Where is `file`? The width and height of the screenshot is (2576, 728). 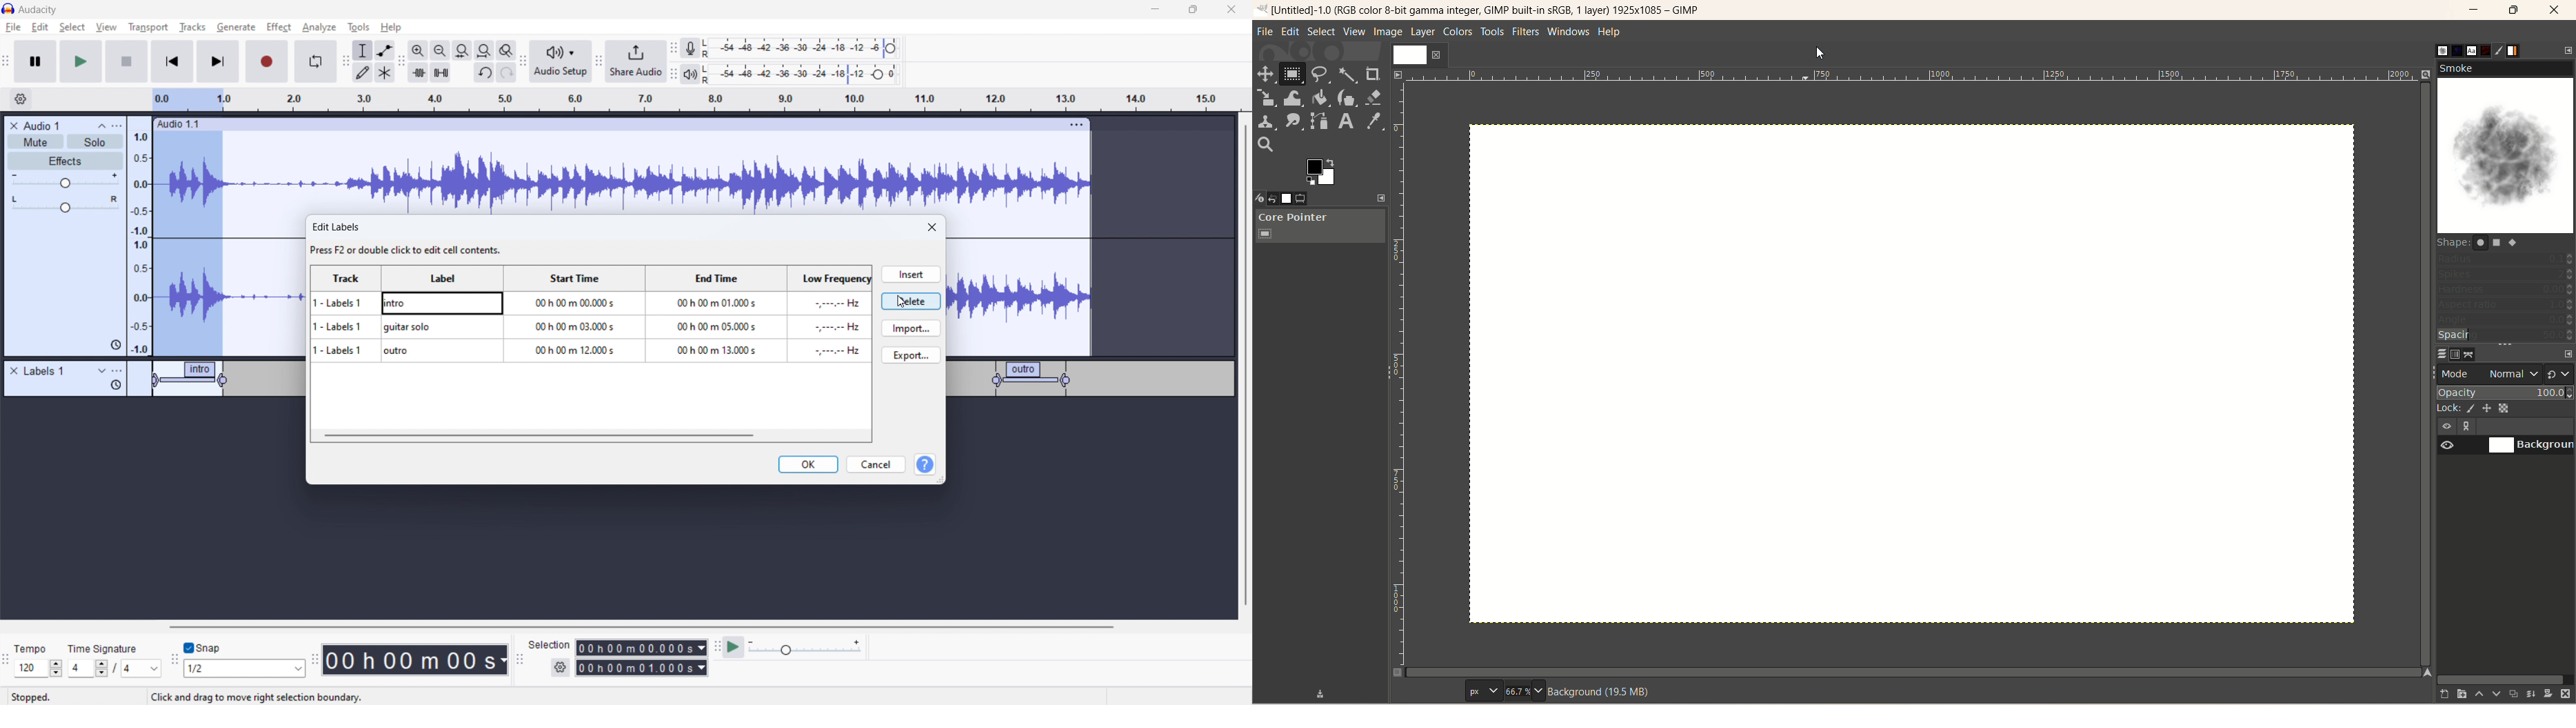 file is located at coordinates (1265, 33).